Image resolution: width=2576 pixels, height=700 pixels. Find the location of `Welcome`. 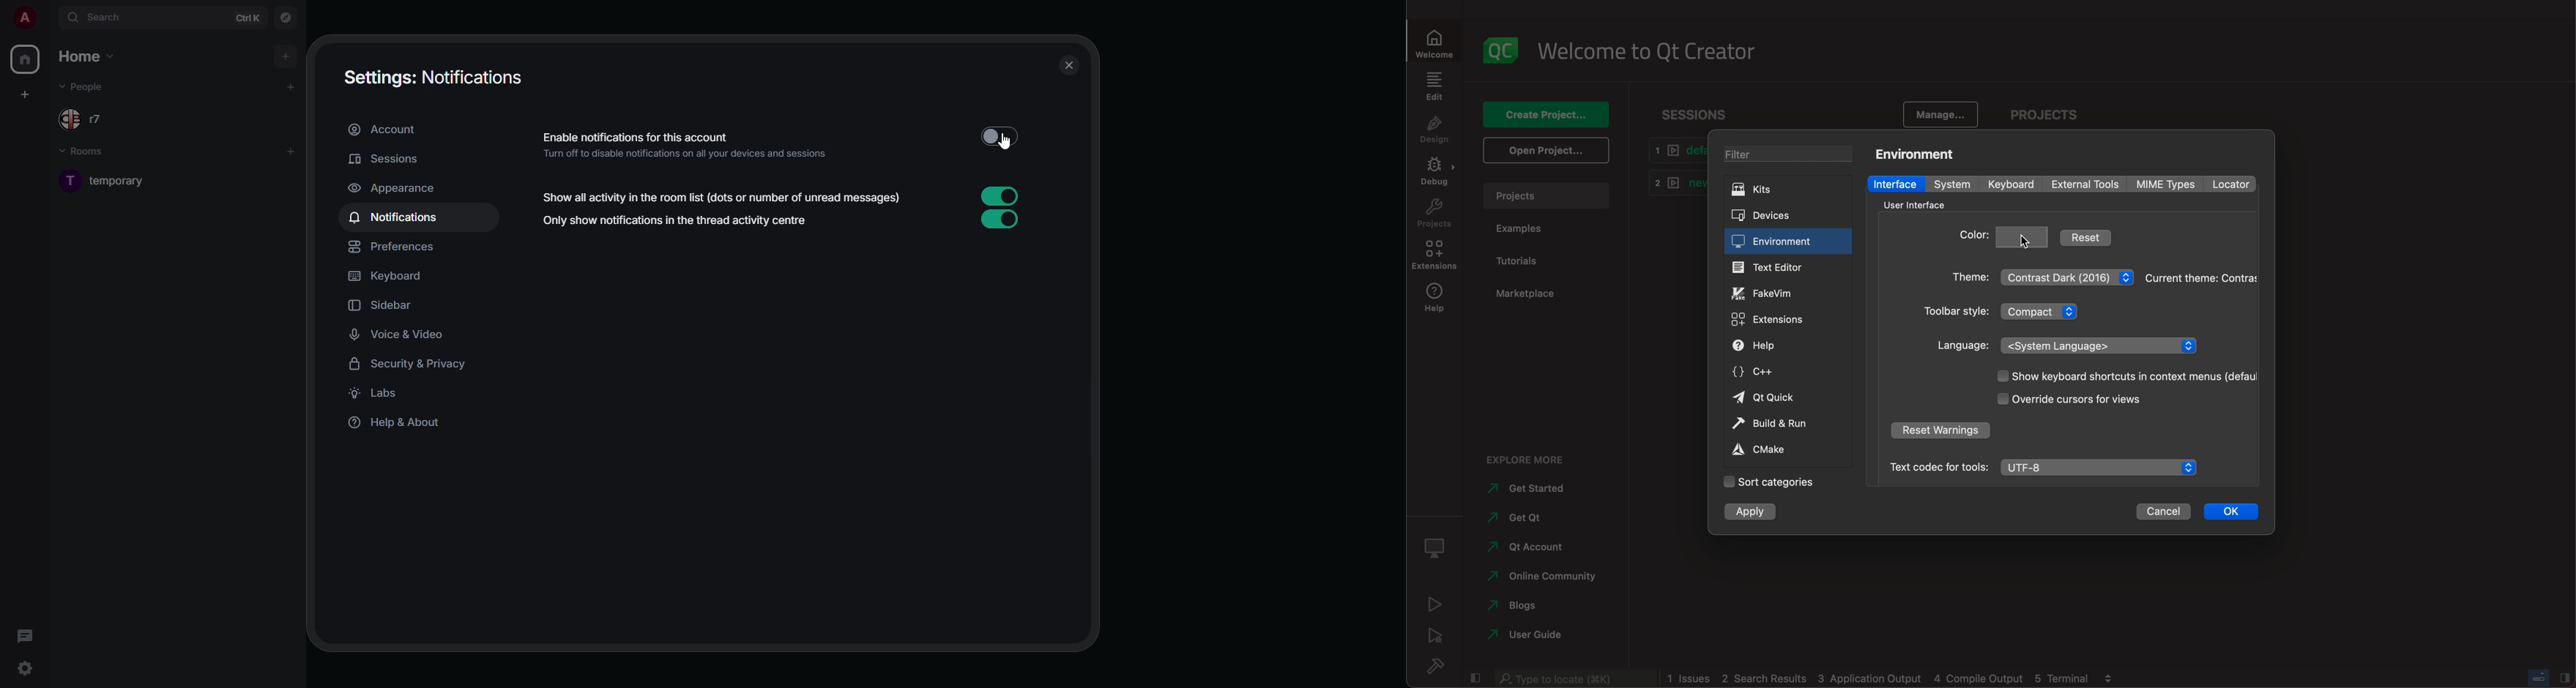

Welcome is located at coordinates (1436, 41).